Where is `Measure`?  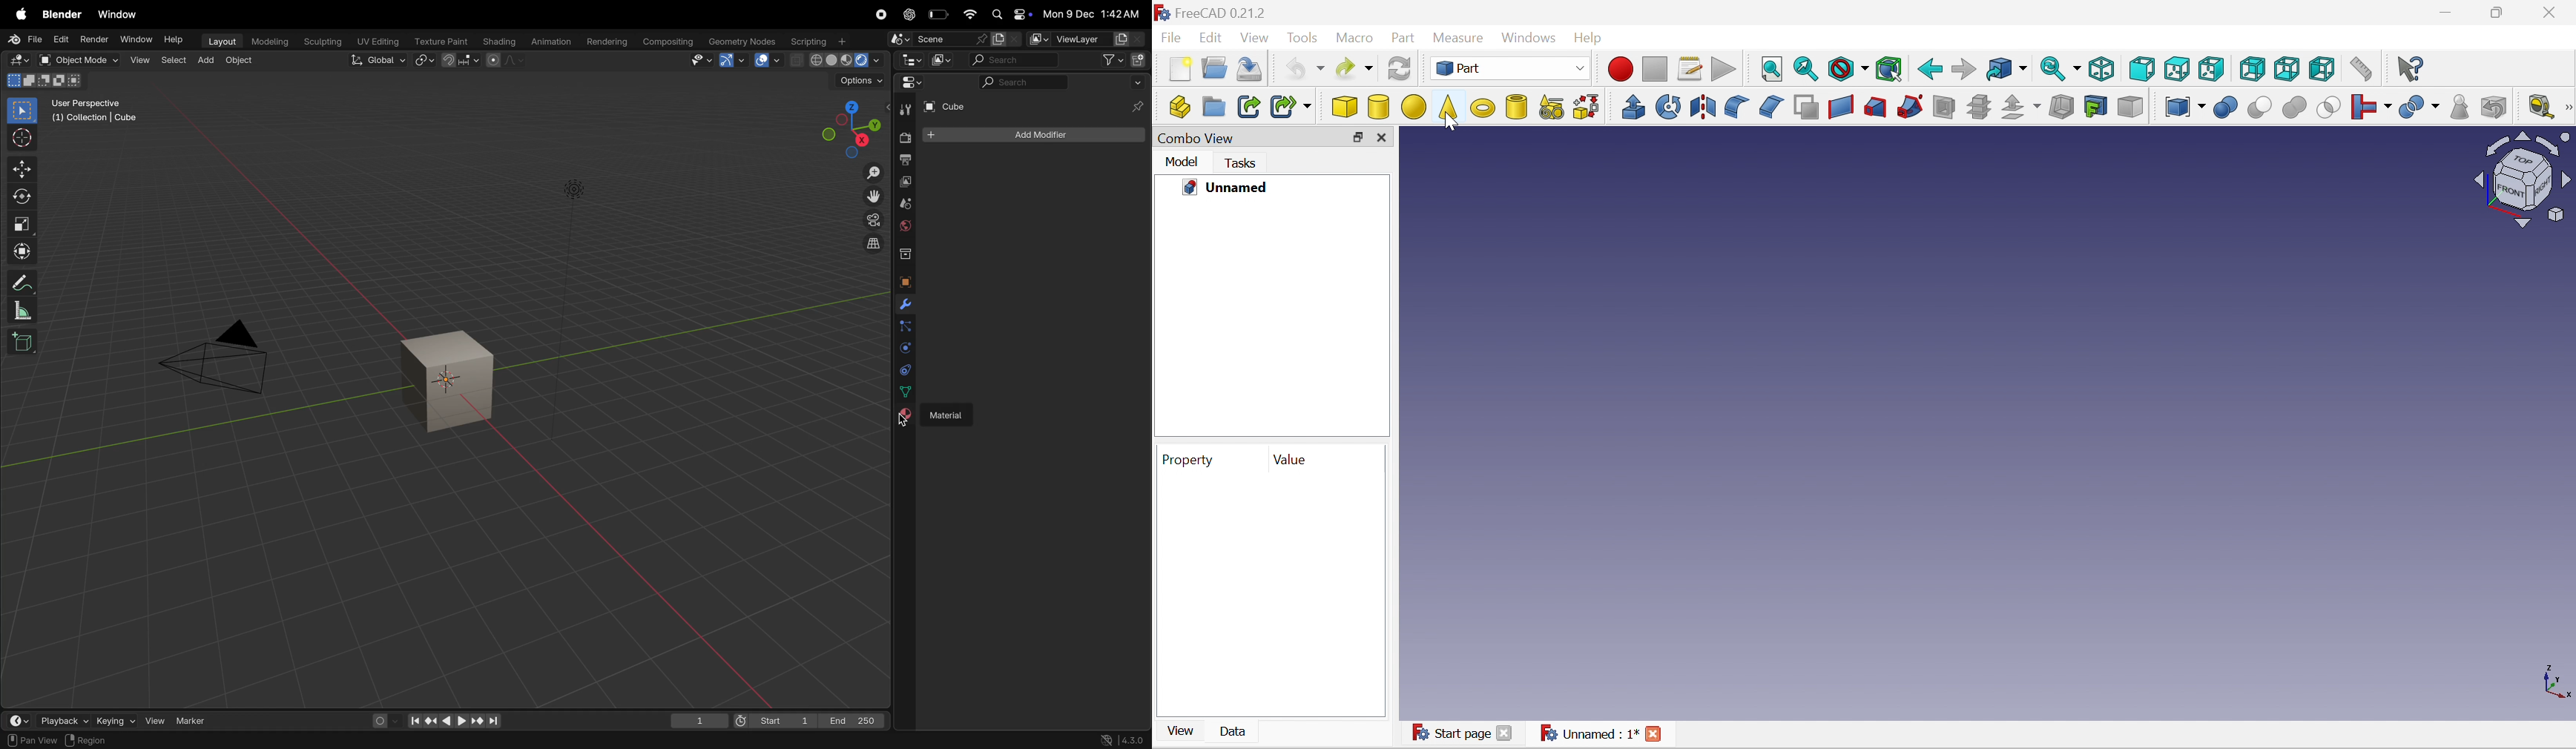 Measure is located at coordinates (1459, 38).